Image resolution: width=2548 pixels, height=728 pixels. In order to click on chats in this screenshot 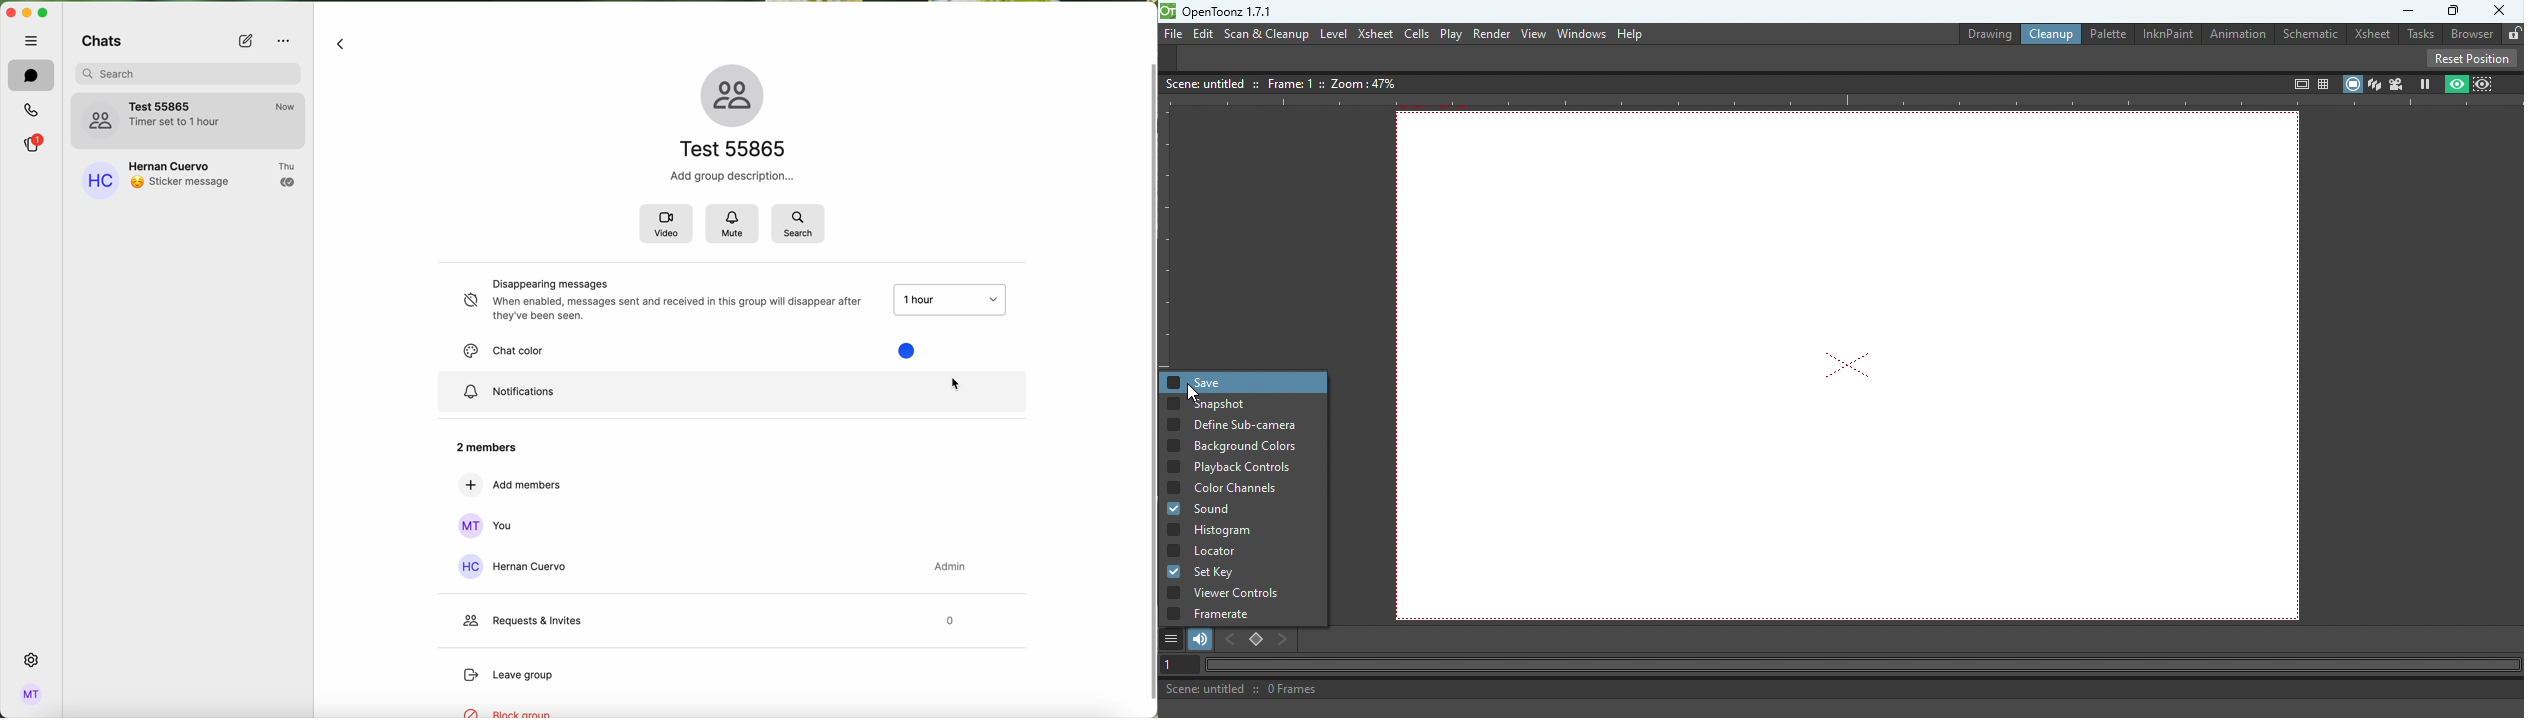, I will do `click(99, 40)`.